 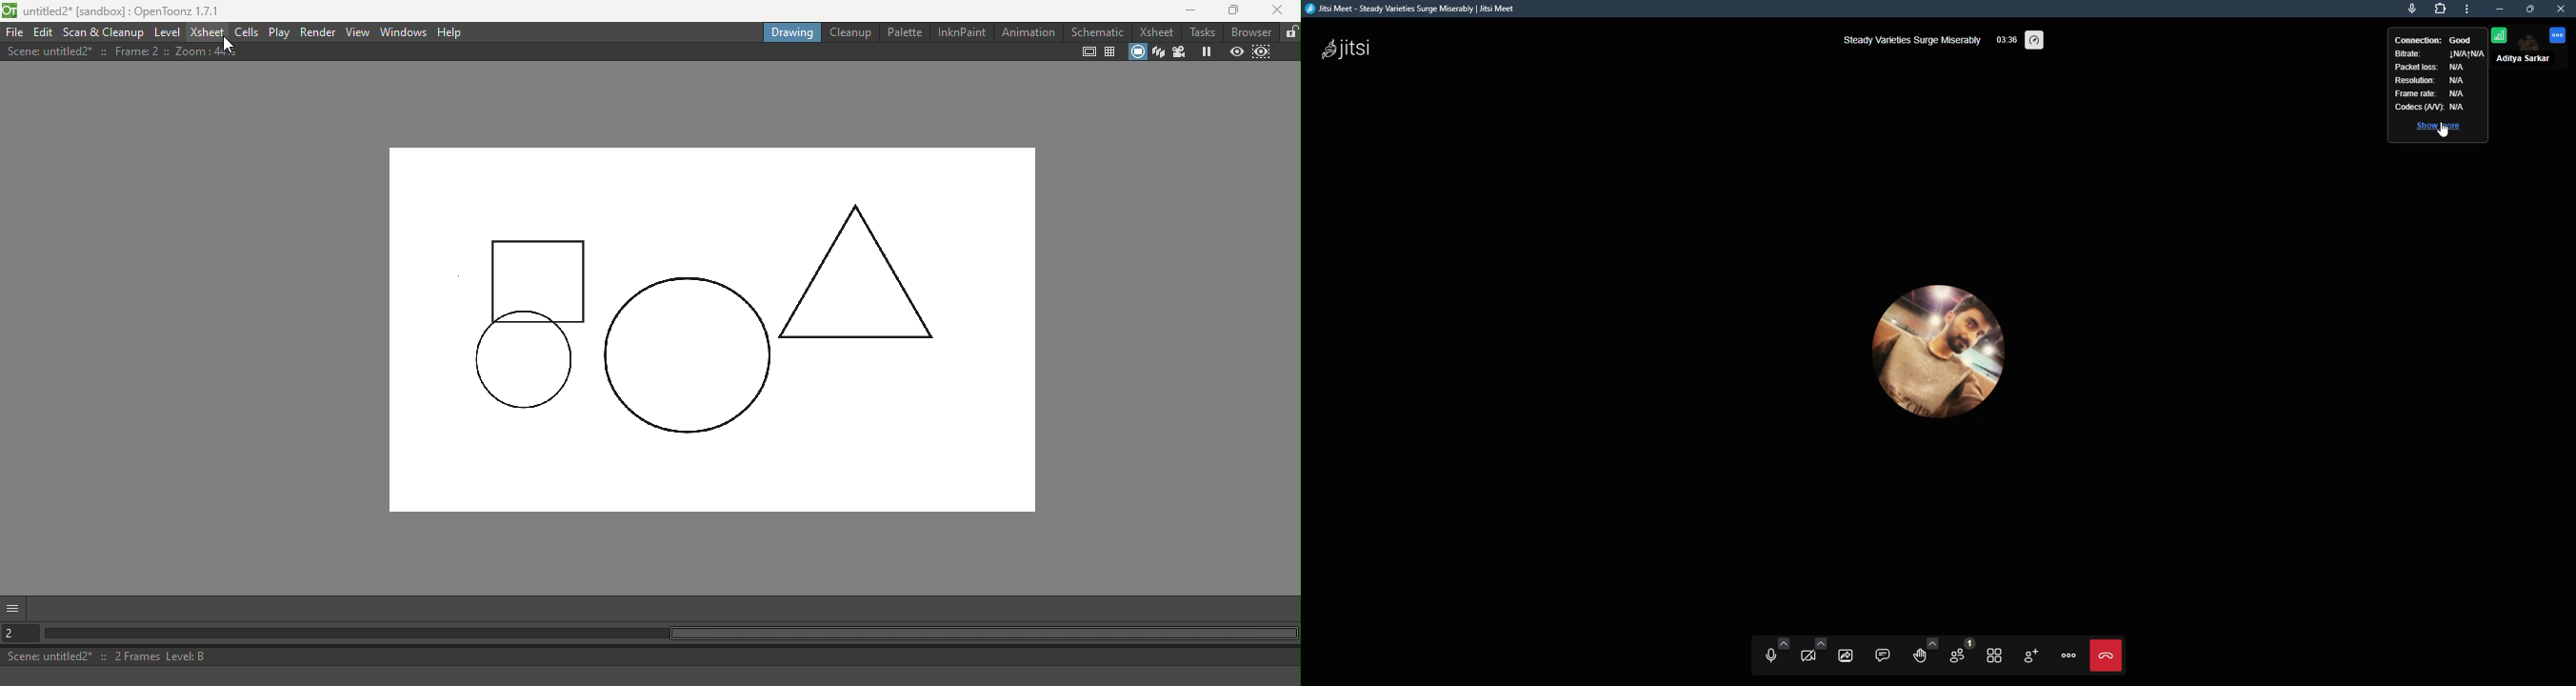 I want to click on extensions, so click(x=2442, y=9).